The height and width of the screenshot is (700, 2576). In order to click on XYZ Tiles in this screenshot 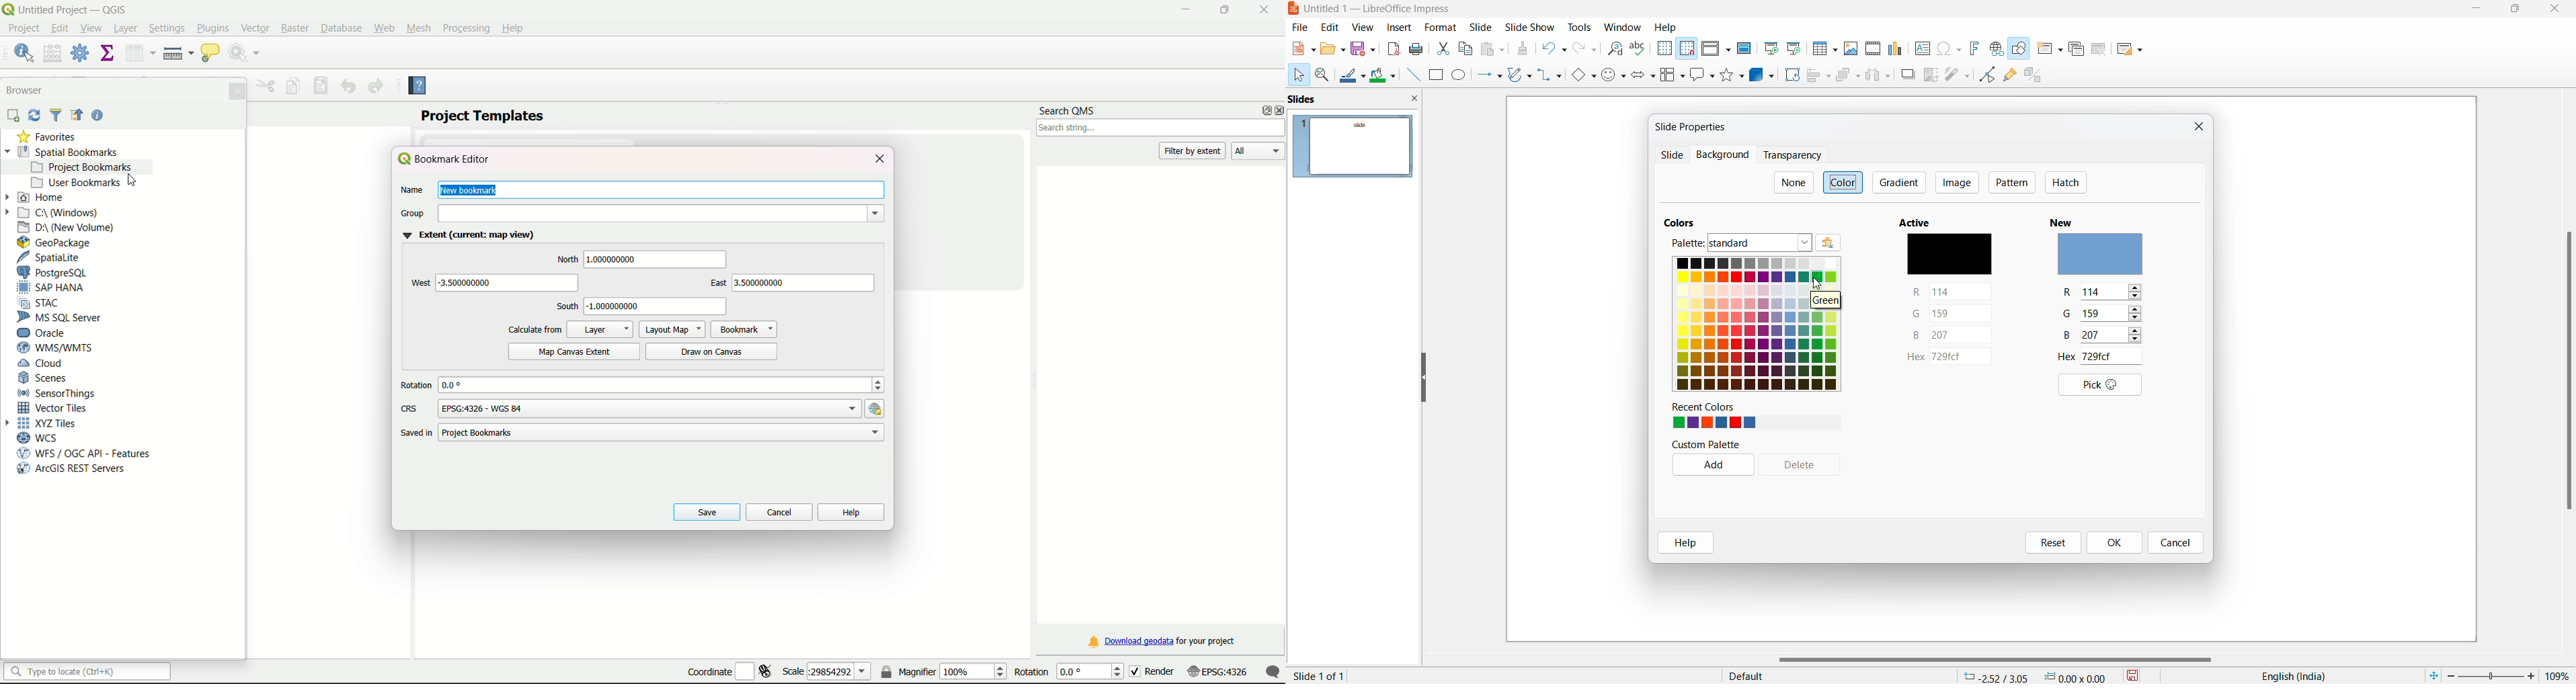, I will do `click(47, 424)`.